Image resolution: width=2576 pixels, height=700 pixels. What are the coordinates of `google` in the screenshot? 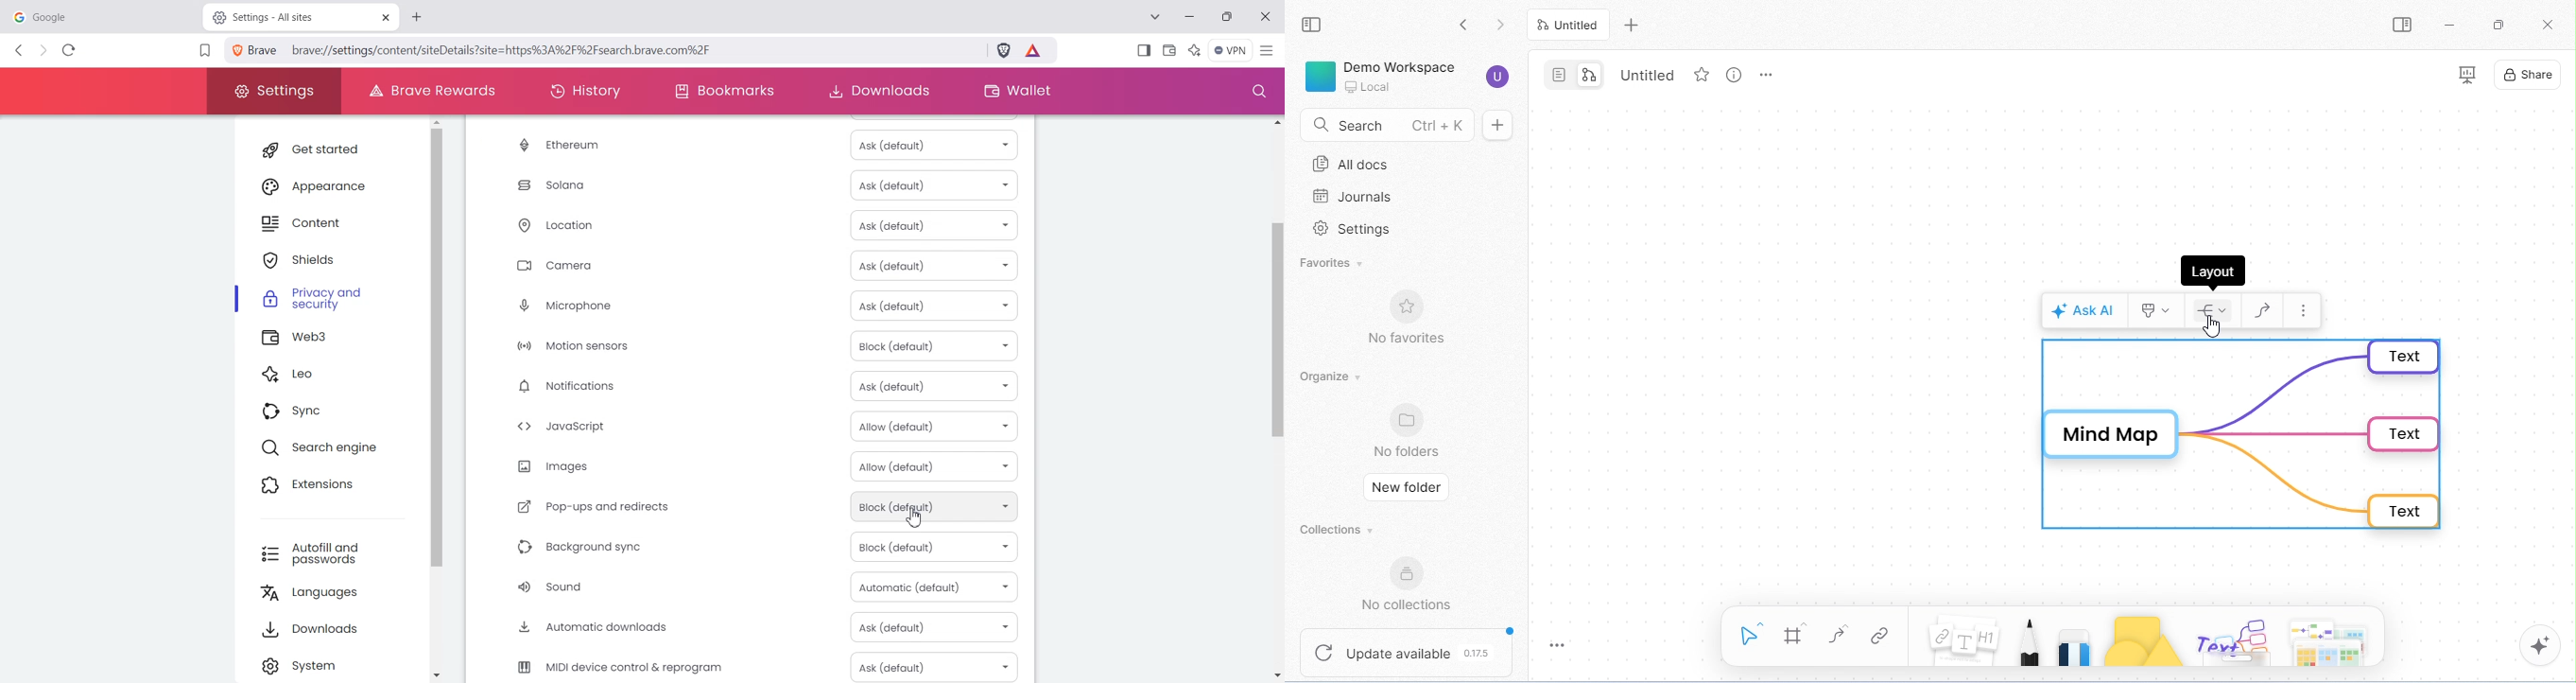 It's located at (100, 15).